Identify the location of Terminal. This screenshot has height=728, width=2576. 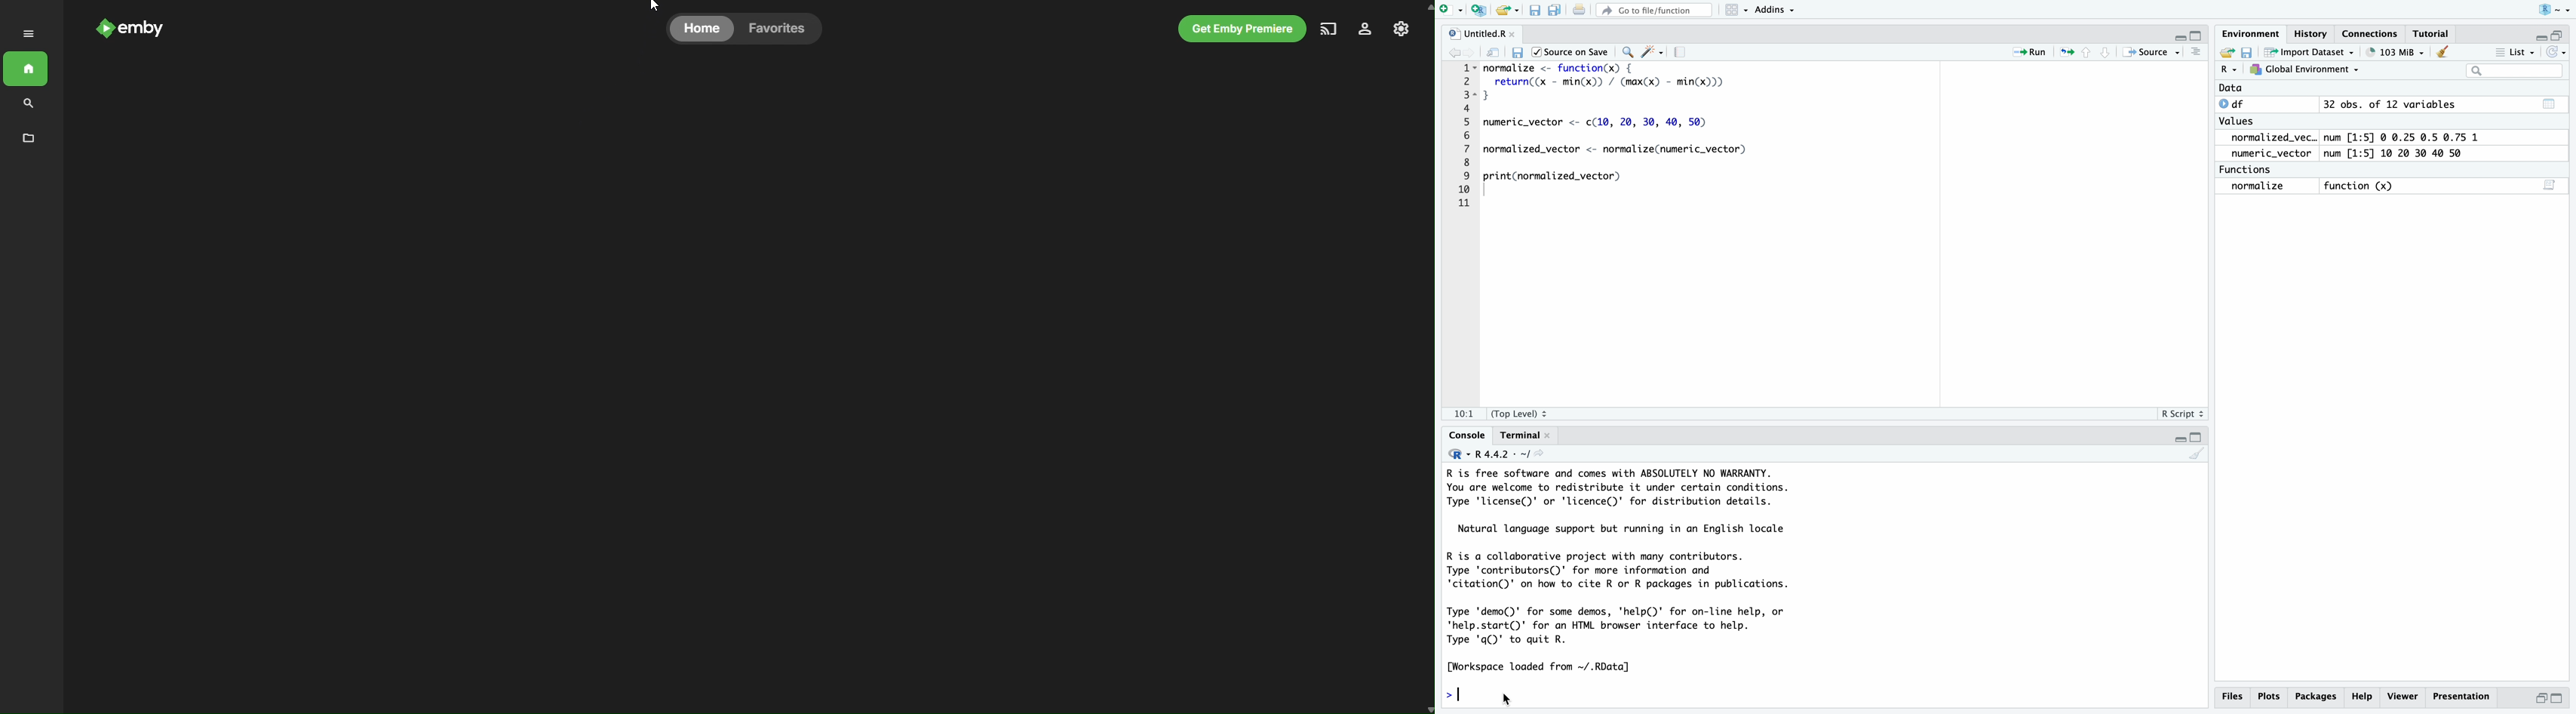
(1520, 436).